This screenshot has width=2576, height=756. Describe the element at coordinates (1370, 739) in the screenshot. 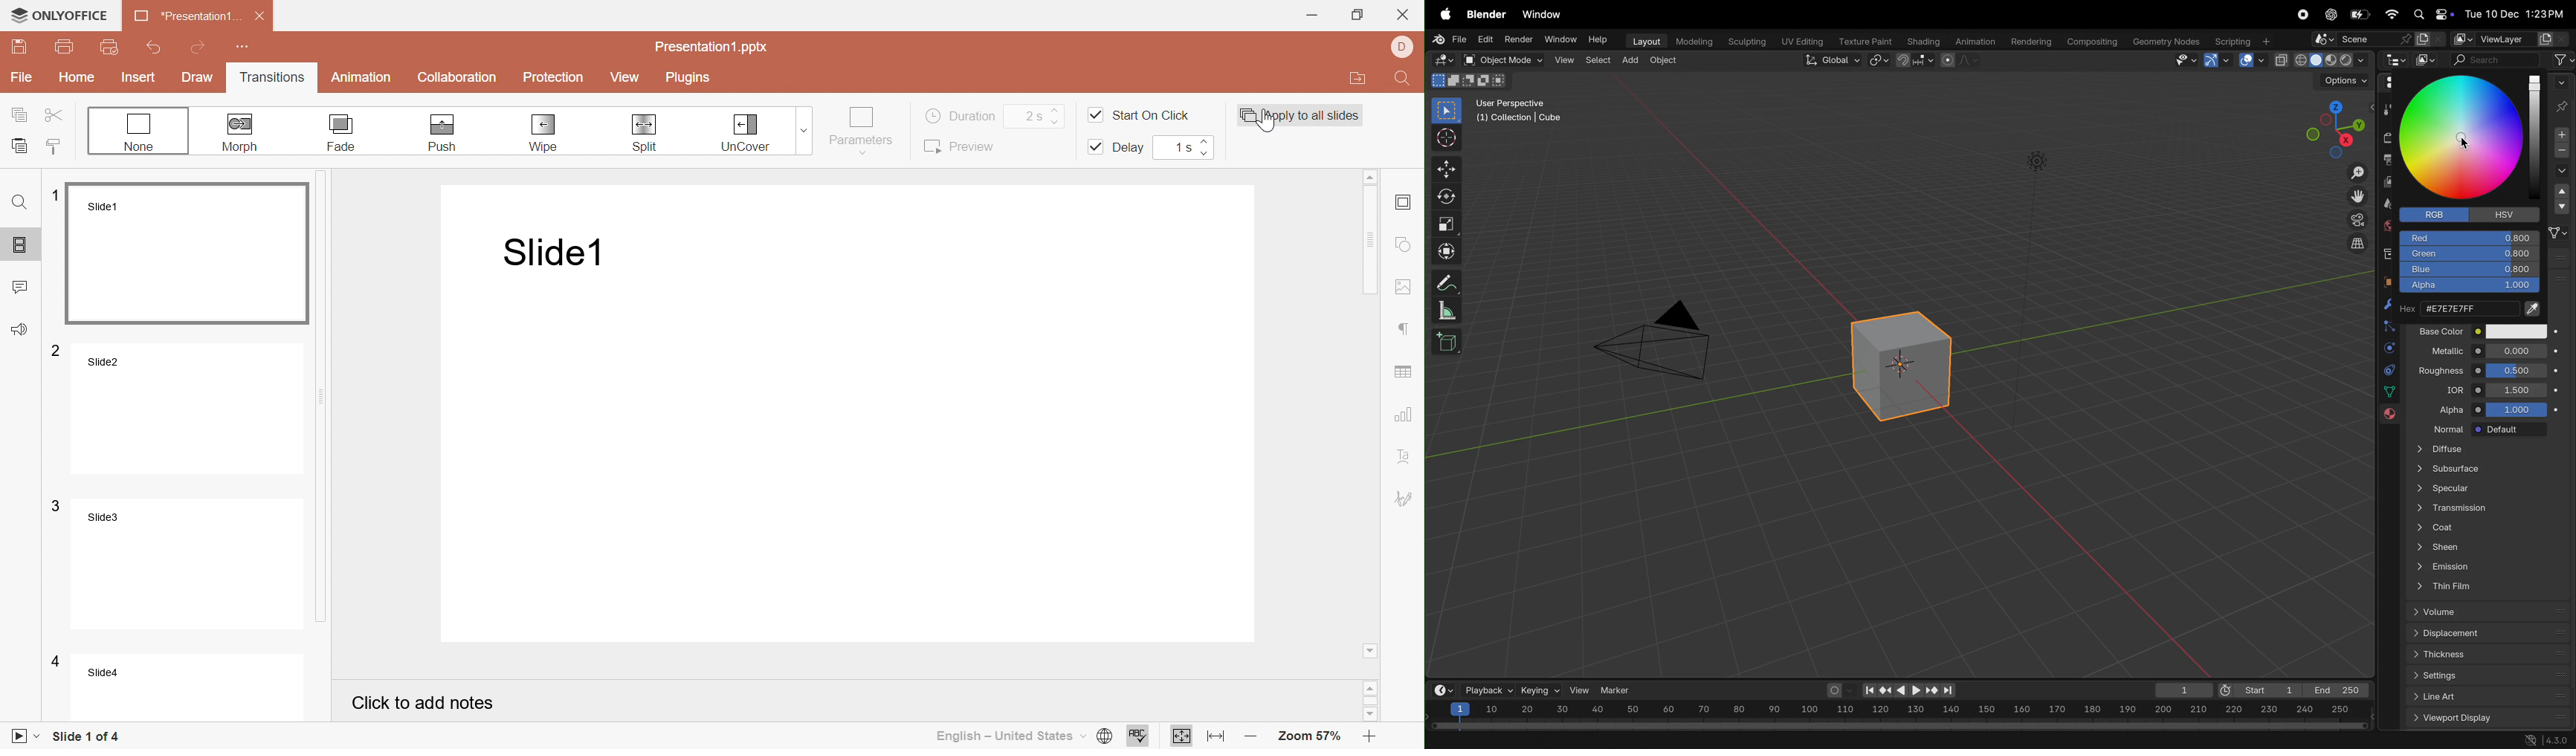

I see `Zoom in` at that location.